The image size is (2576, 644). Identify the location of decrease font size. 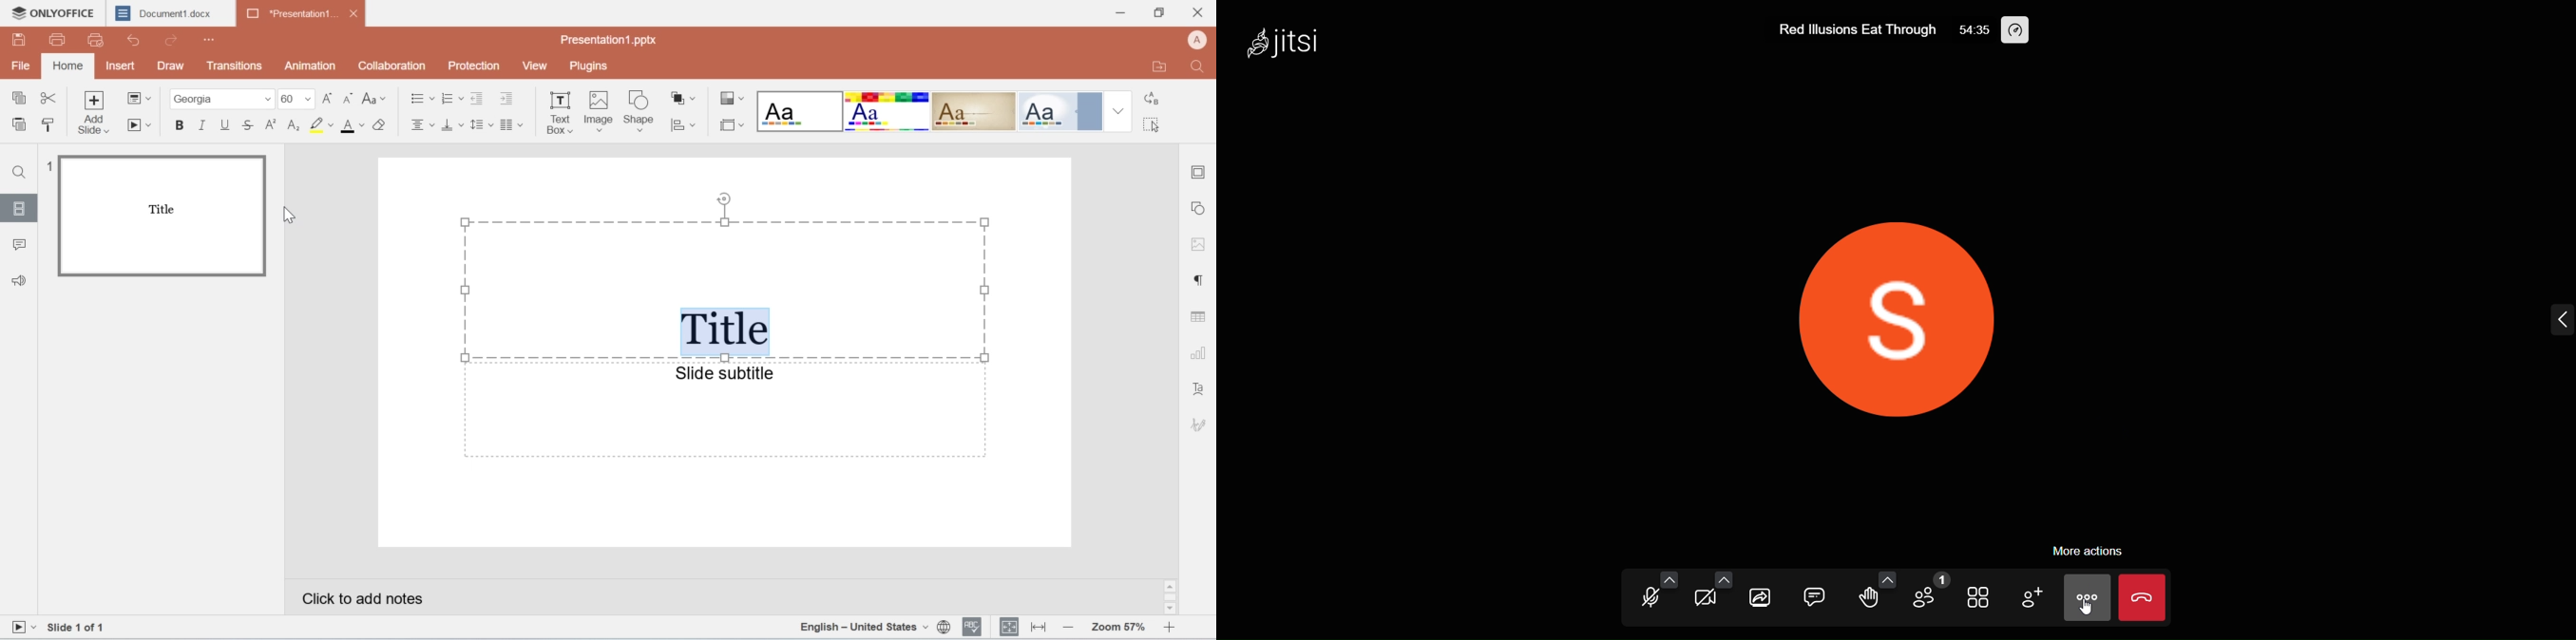
(348, 99).